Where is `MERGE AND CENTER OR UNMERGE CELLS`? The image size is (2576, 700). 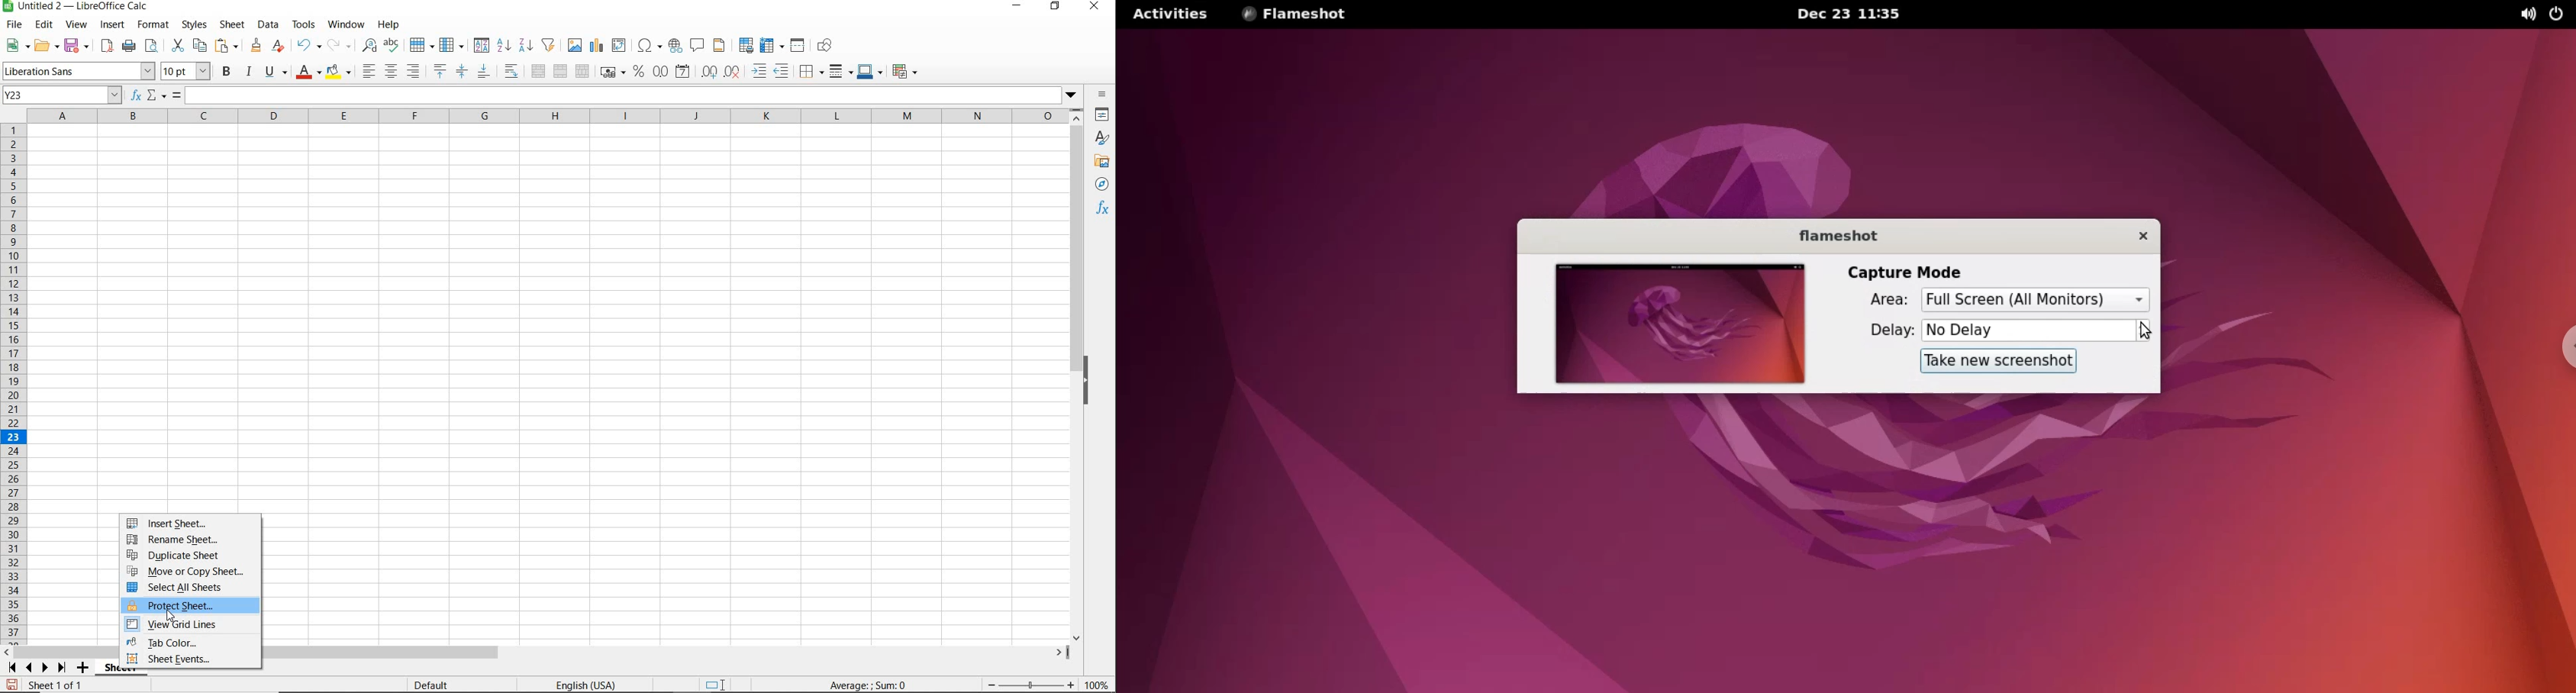
MERGE AND CENTER OR UNMERGE CELLS is located at coordinates (538, 71).